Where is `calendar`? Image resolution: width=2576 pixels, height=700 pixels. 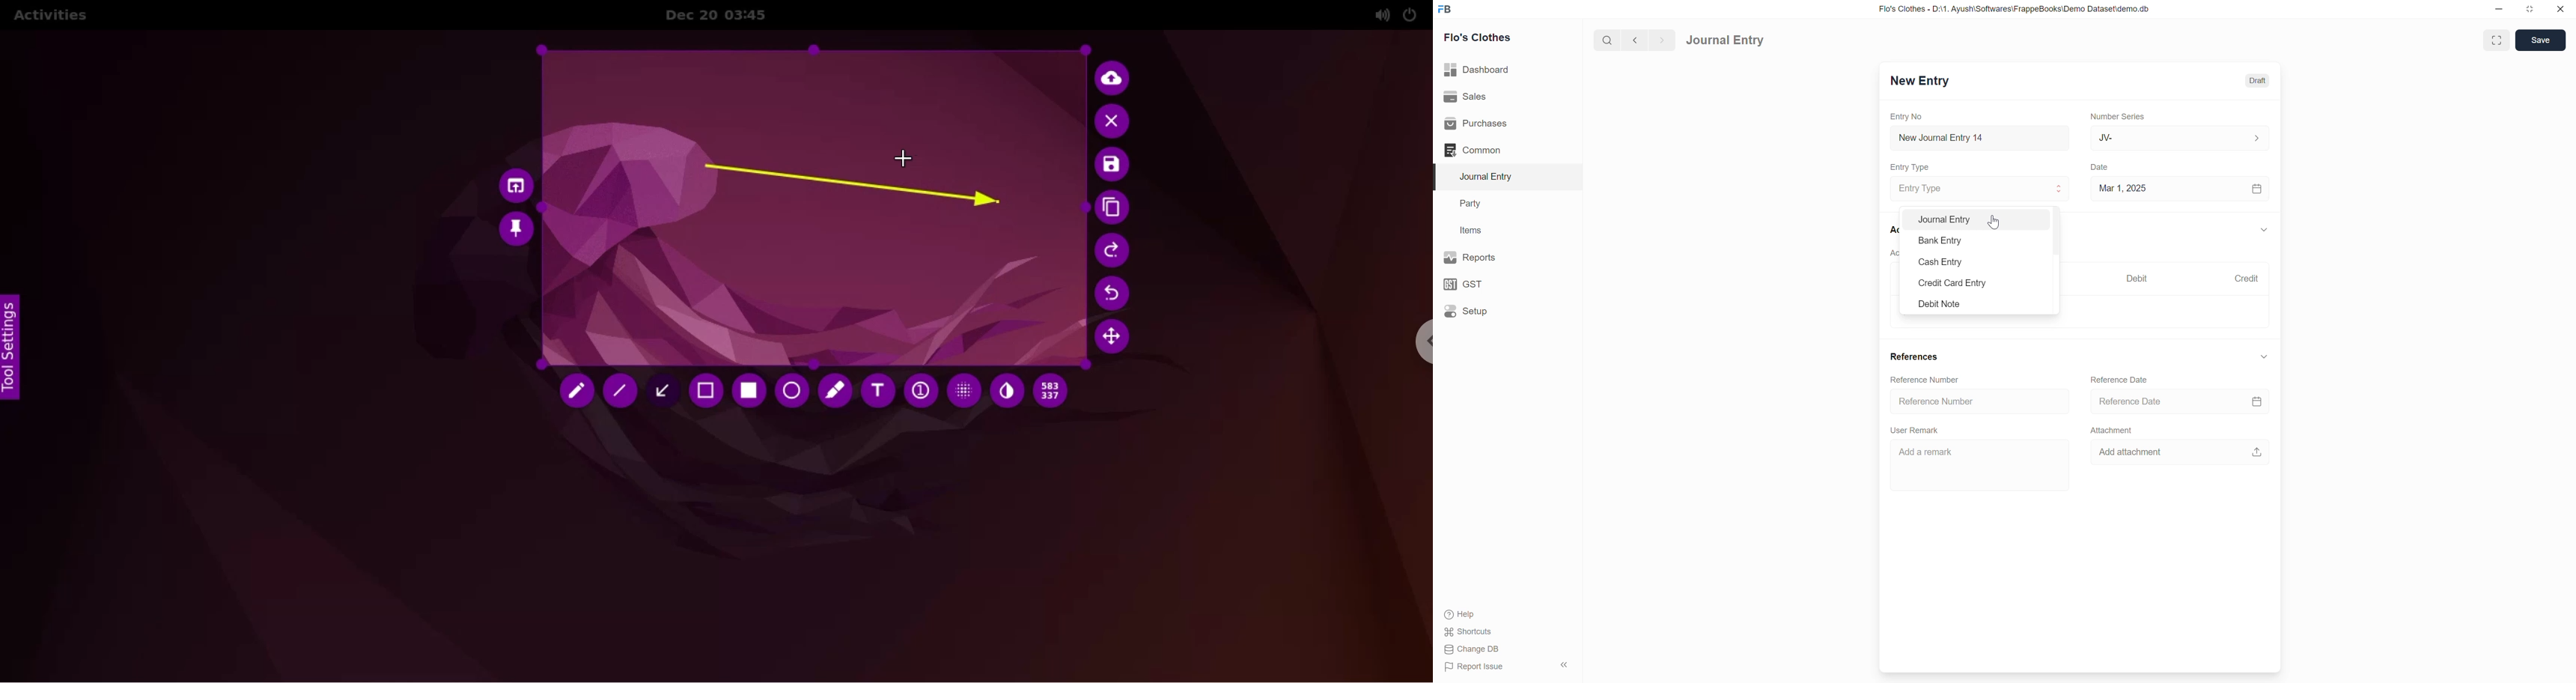
calendar is located at coordinates (2257, 400).